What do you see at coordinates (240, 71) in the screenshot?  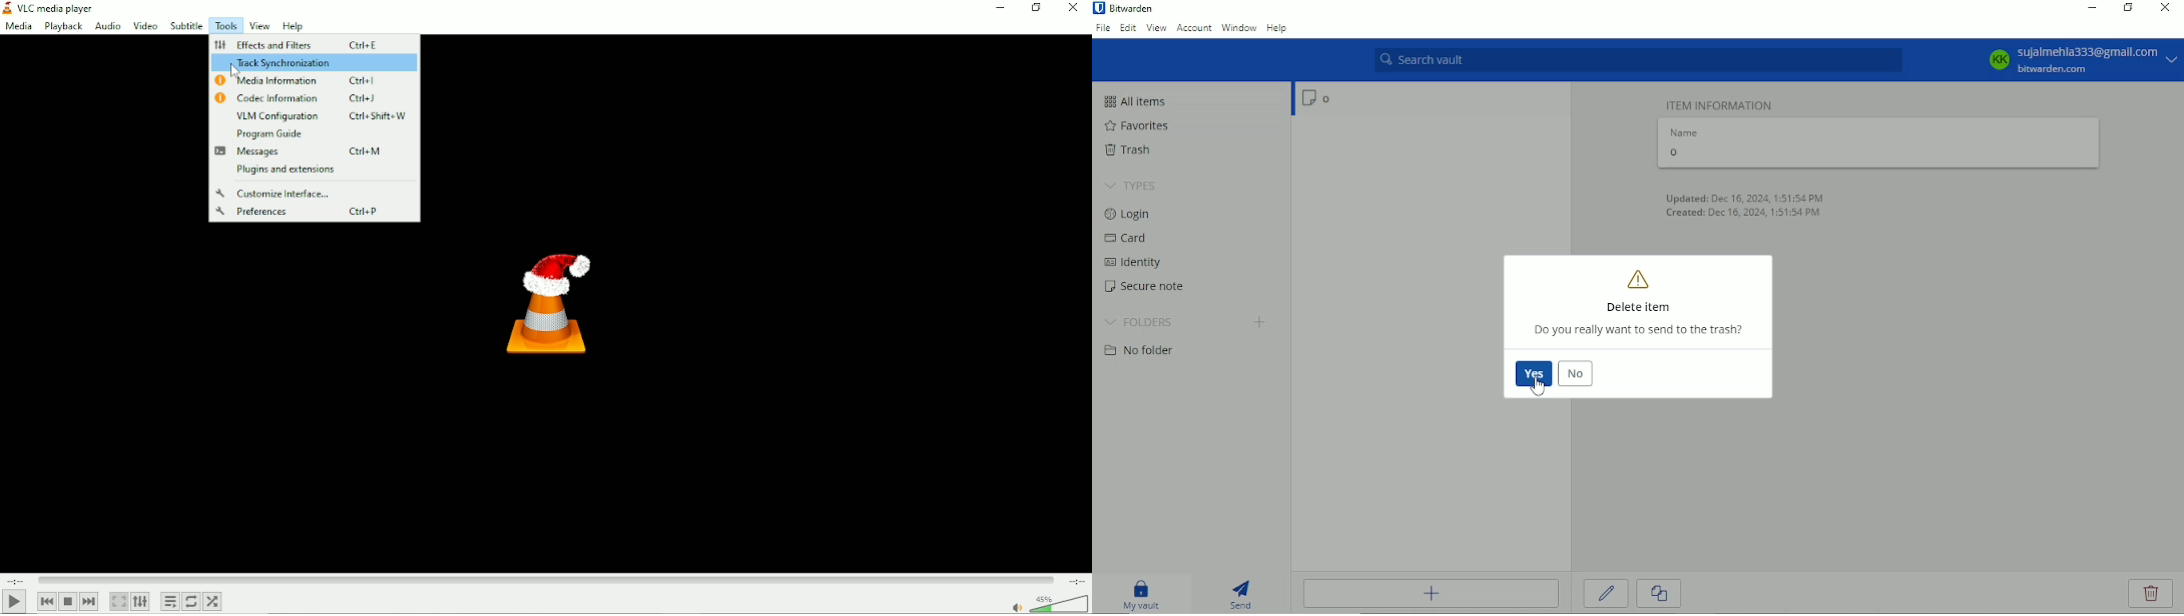 I see `Cursor` at bounding box center [240, 71].